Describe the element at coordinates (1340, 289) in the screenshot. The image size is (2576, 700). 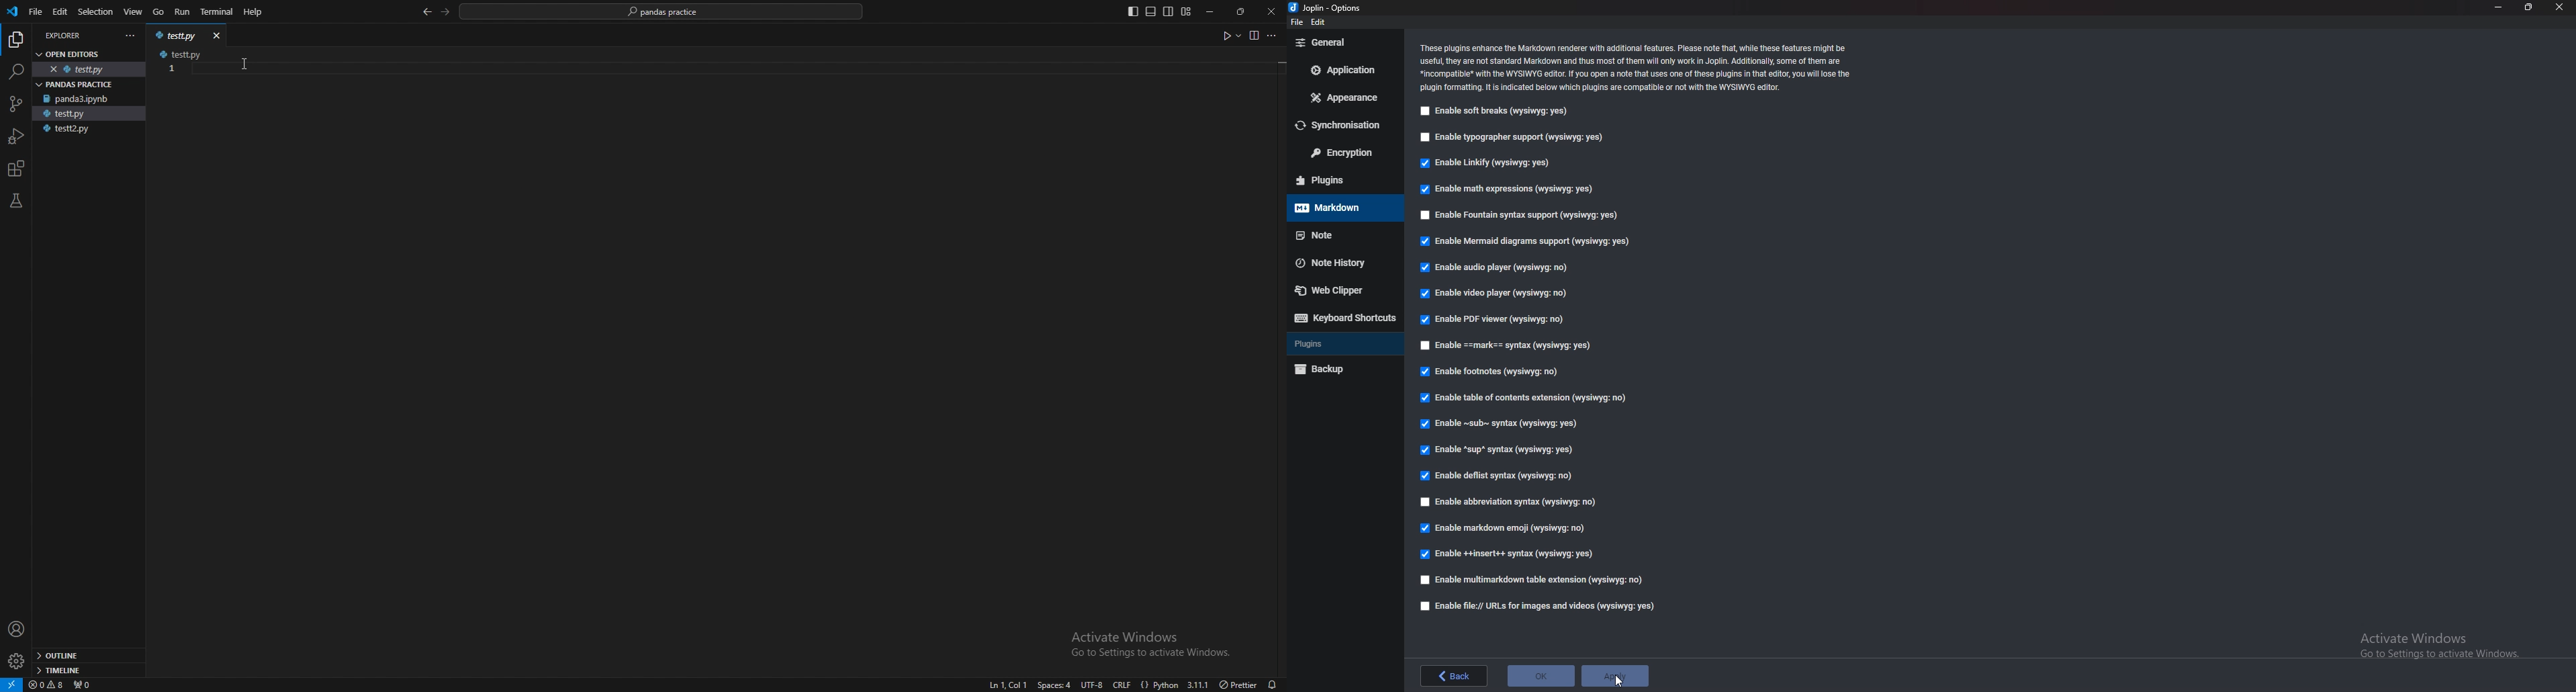
I see `Webclipper` at that location.